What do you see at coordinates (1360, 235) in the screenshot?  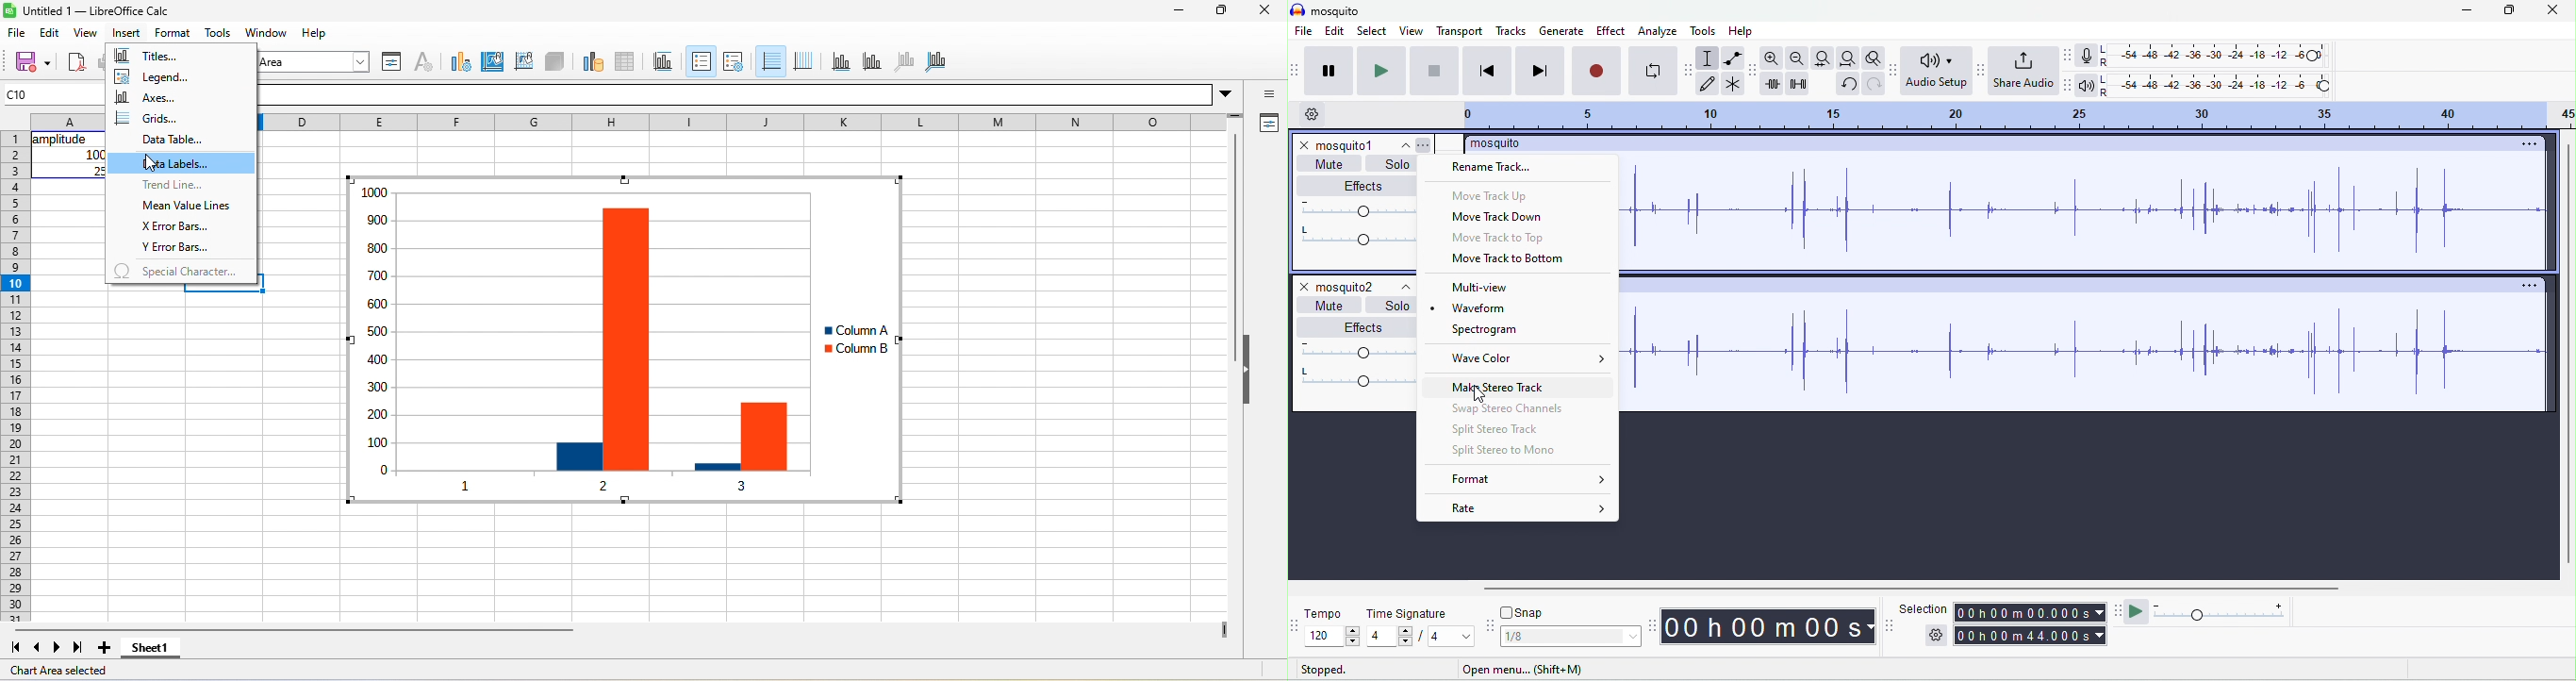 I see `pan` at bounding box center [1360, 235].